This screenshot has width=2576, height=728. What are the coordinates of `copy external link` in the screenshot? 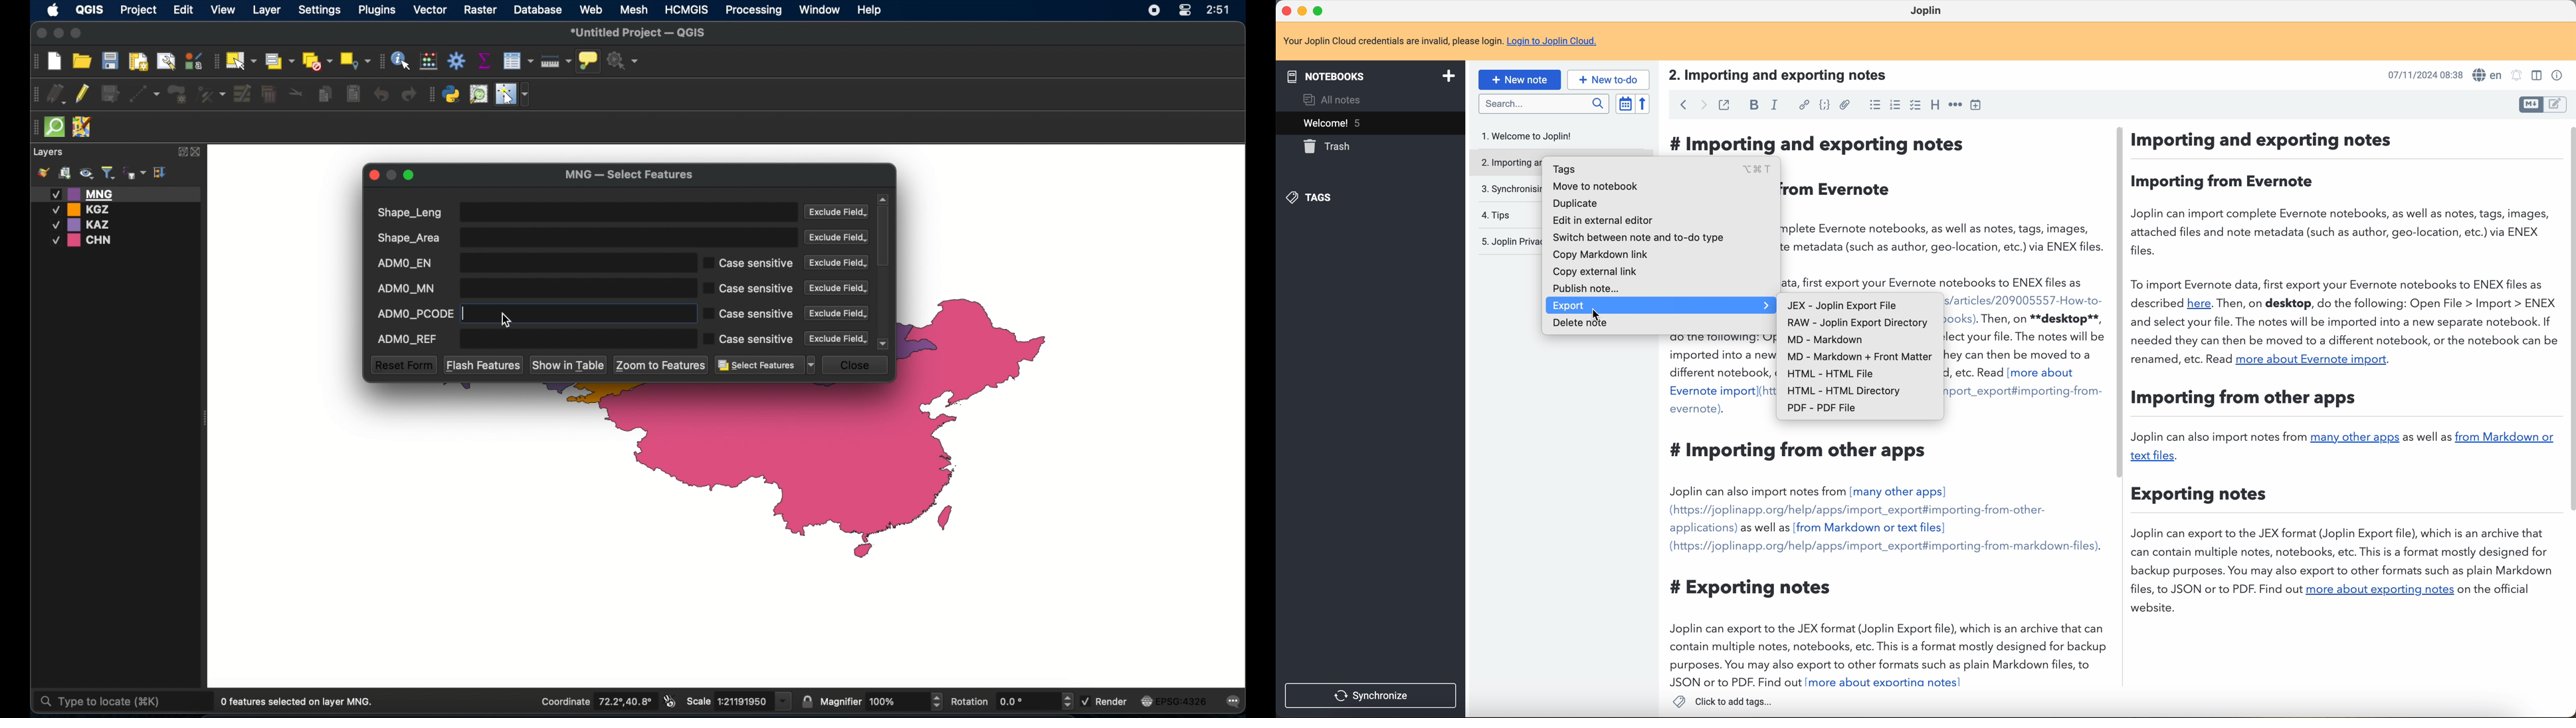 It's located at (1594, 271).